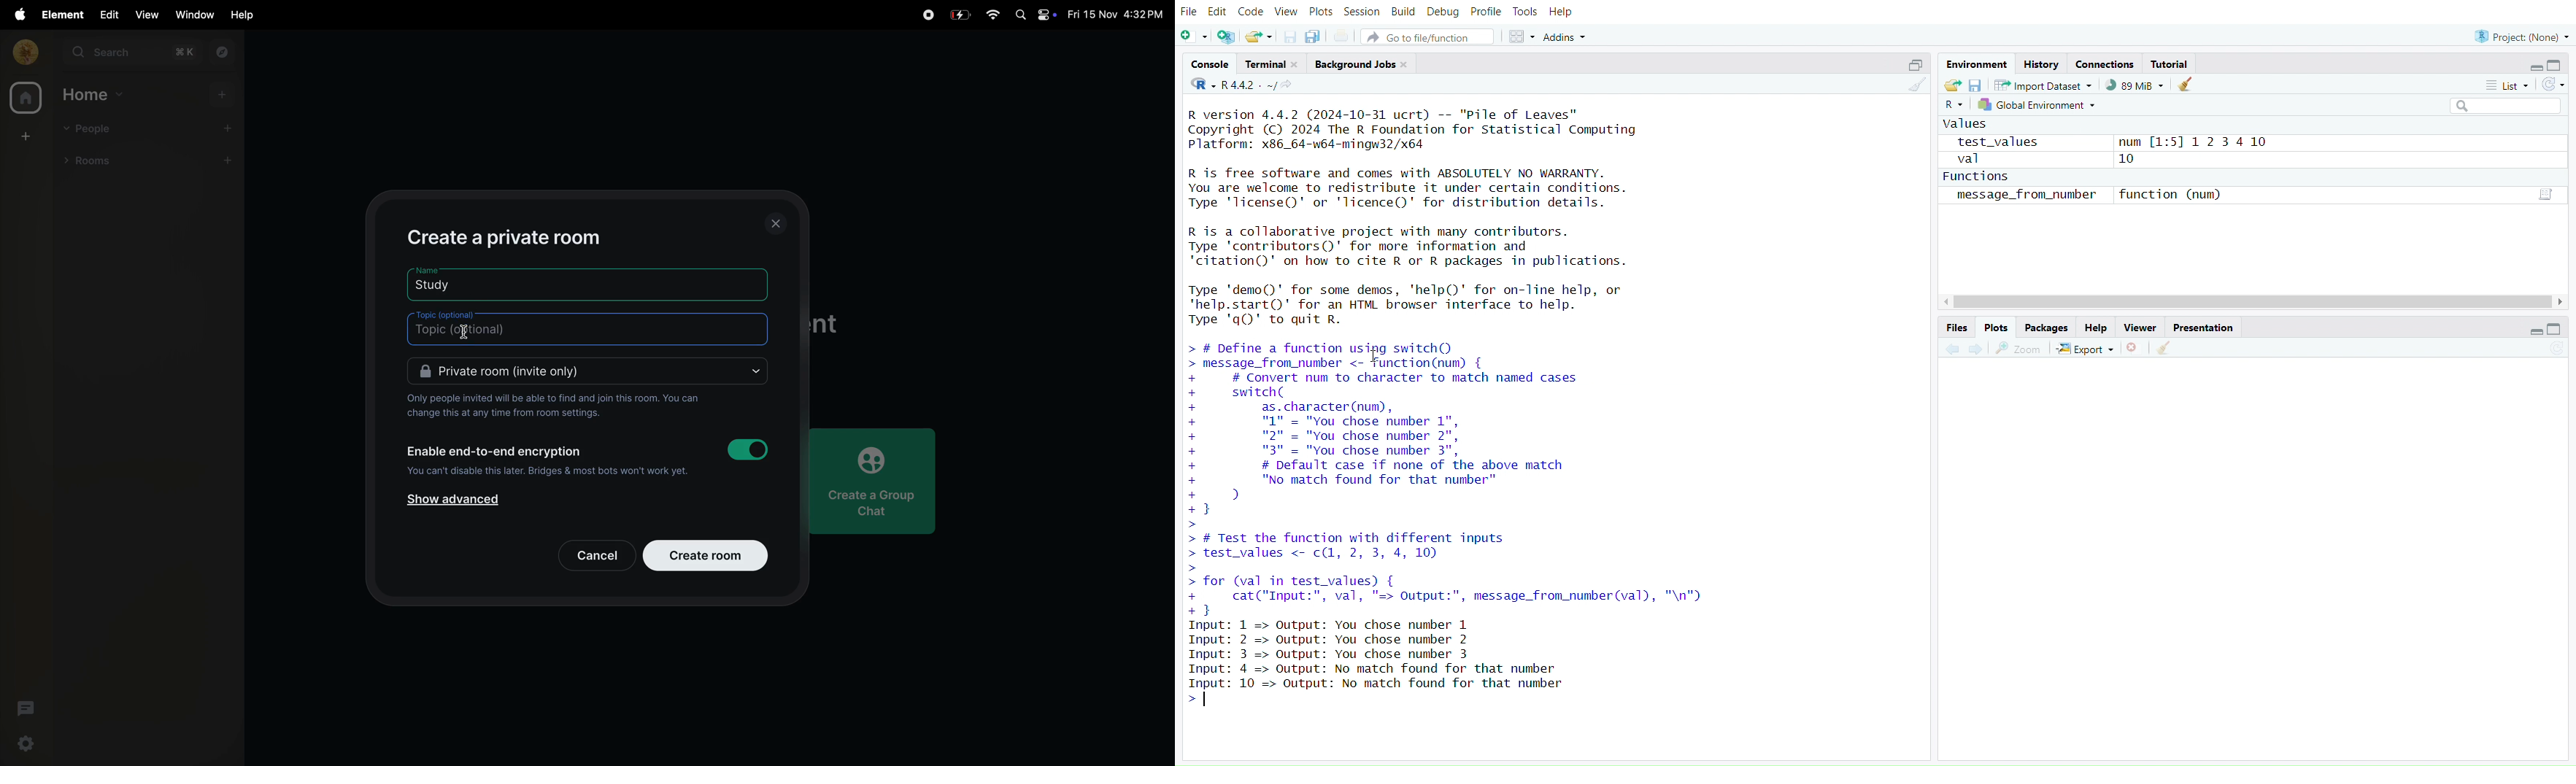 The width and height of the screenshot is (2576, 784). I want to click on Private room invite only, so click(588, 372).